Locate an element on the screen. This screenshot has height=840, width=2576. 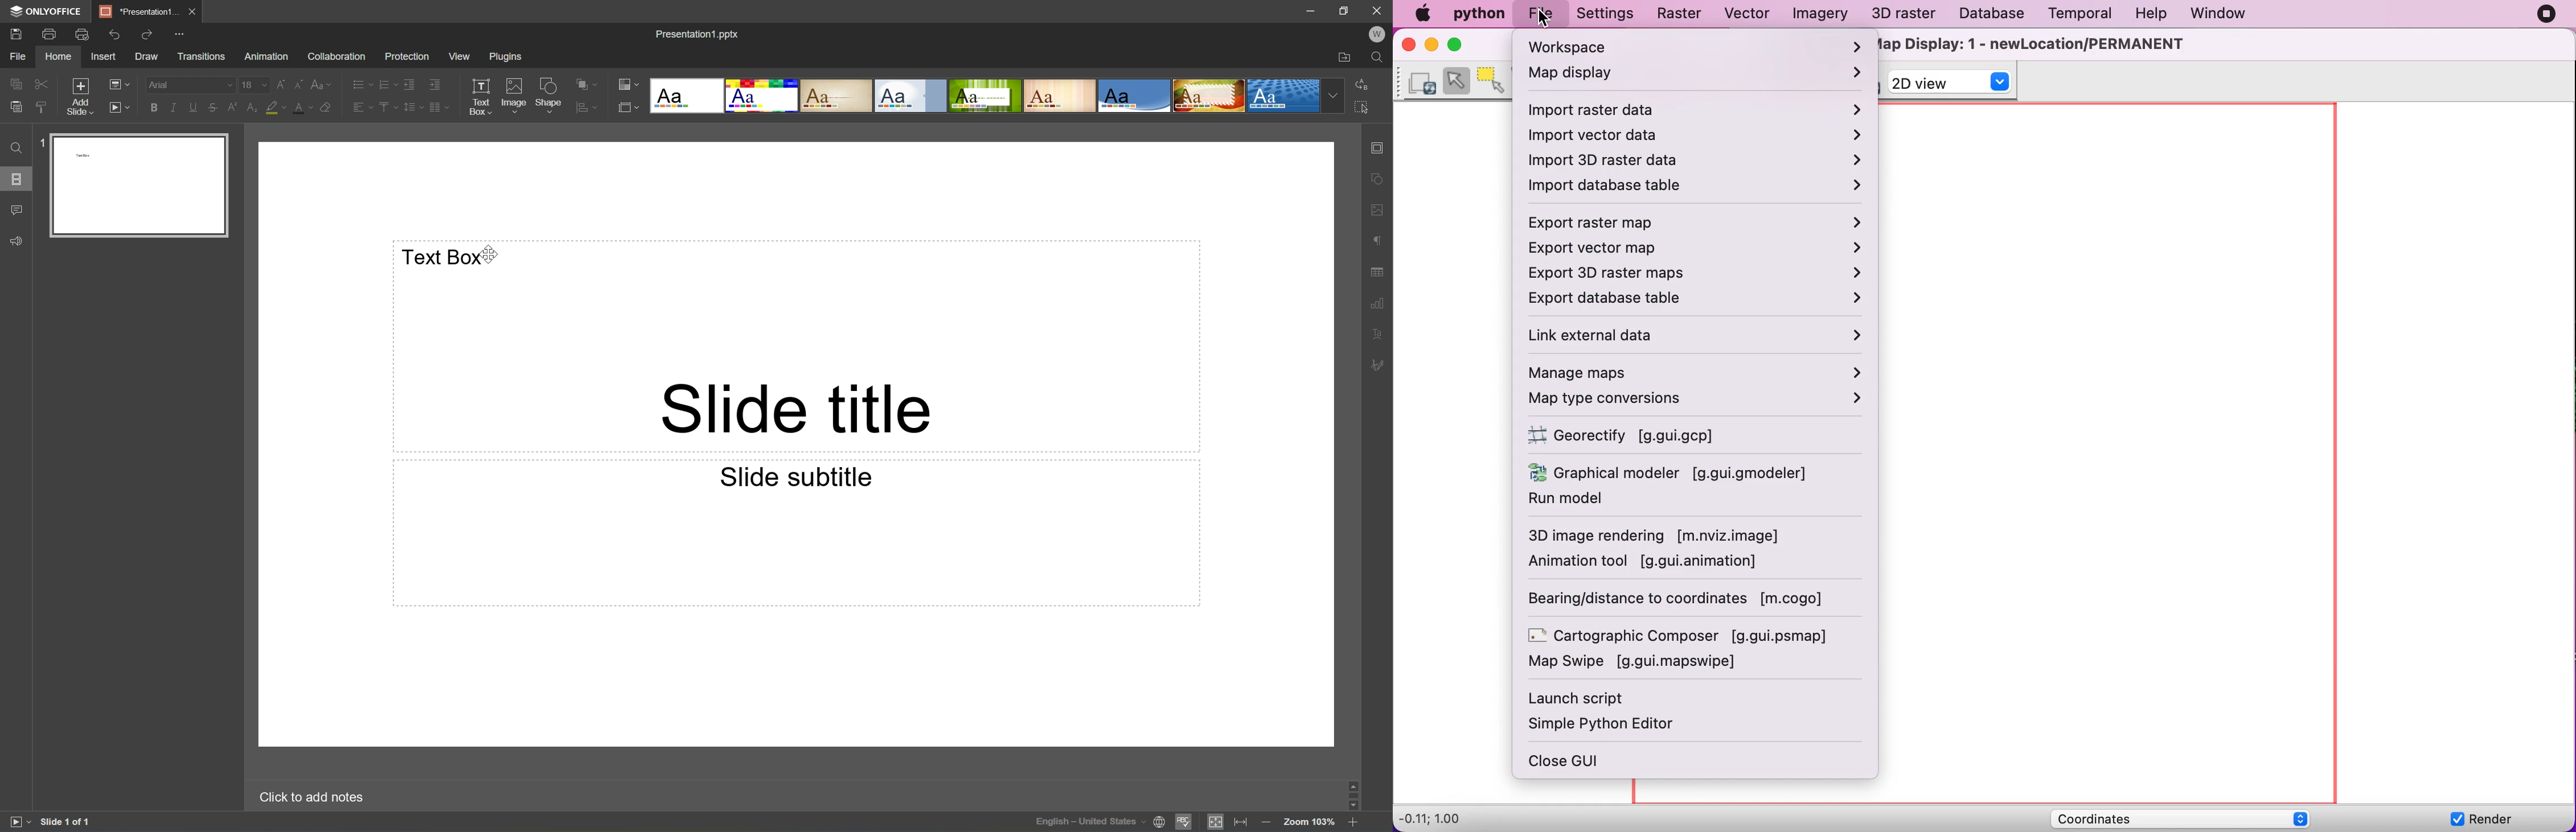
File is located at coordinates (21, 55).